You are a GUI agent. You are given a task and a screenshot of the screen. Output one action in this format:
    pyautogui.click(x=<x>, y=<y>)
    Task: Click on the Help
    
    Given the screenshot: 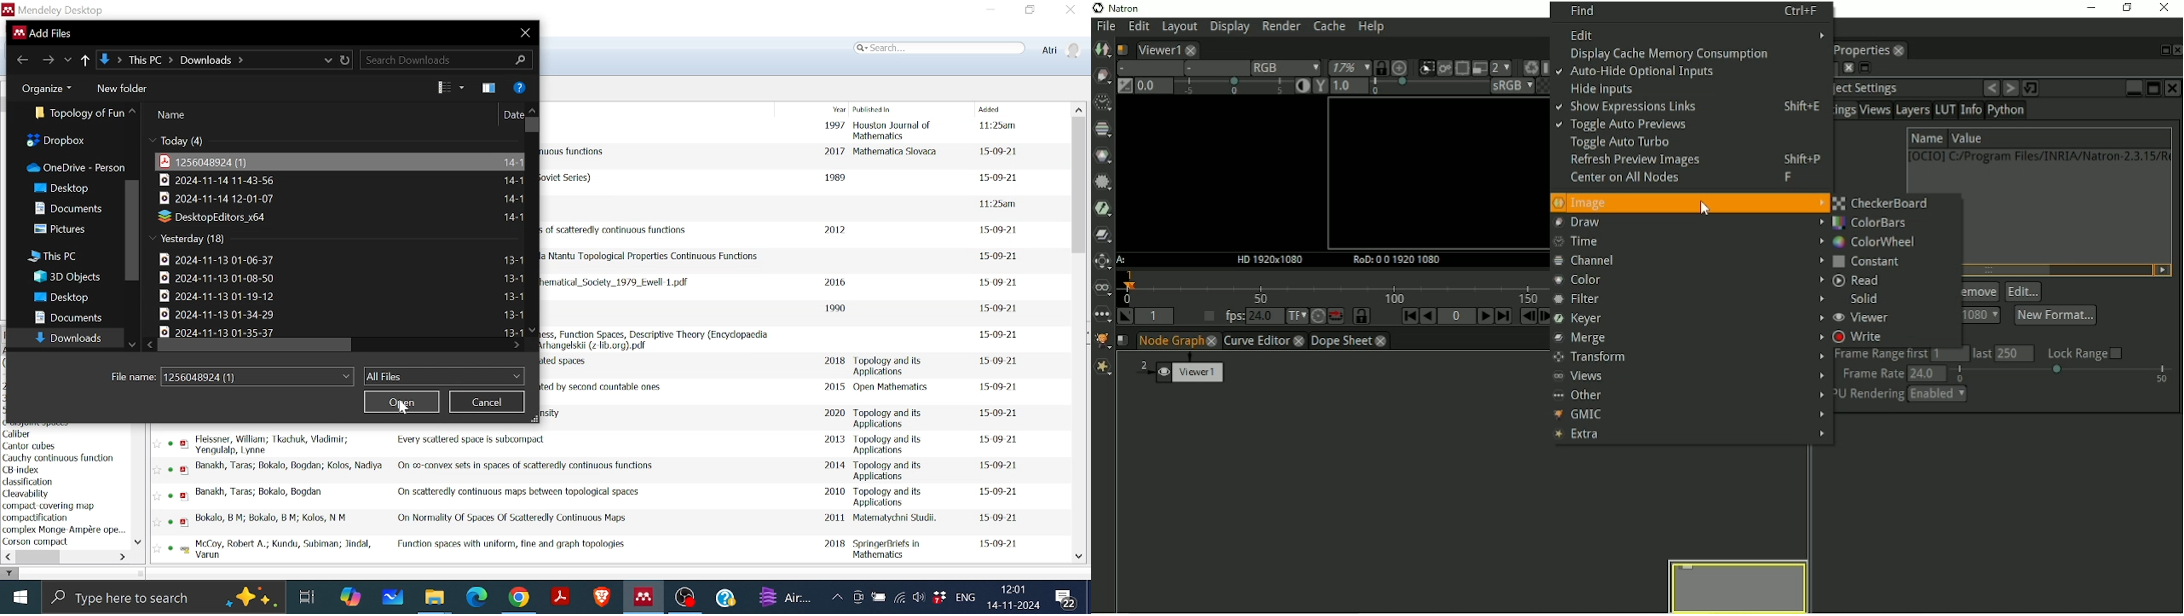 What is the action you would take?
    pyautogui.click(x=729, y=598)
    